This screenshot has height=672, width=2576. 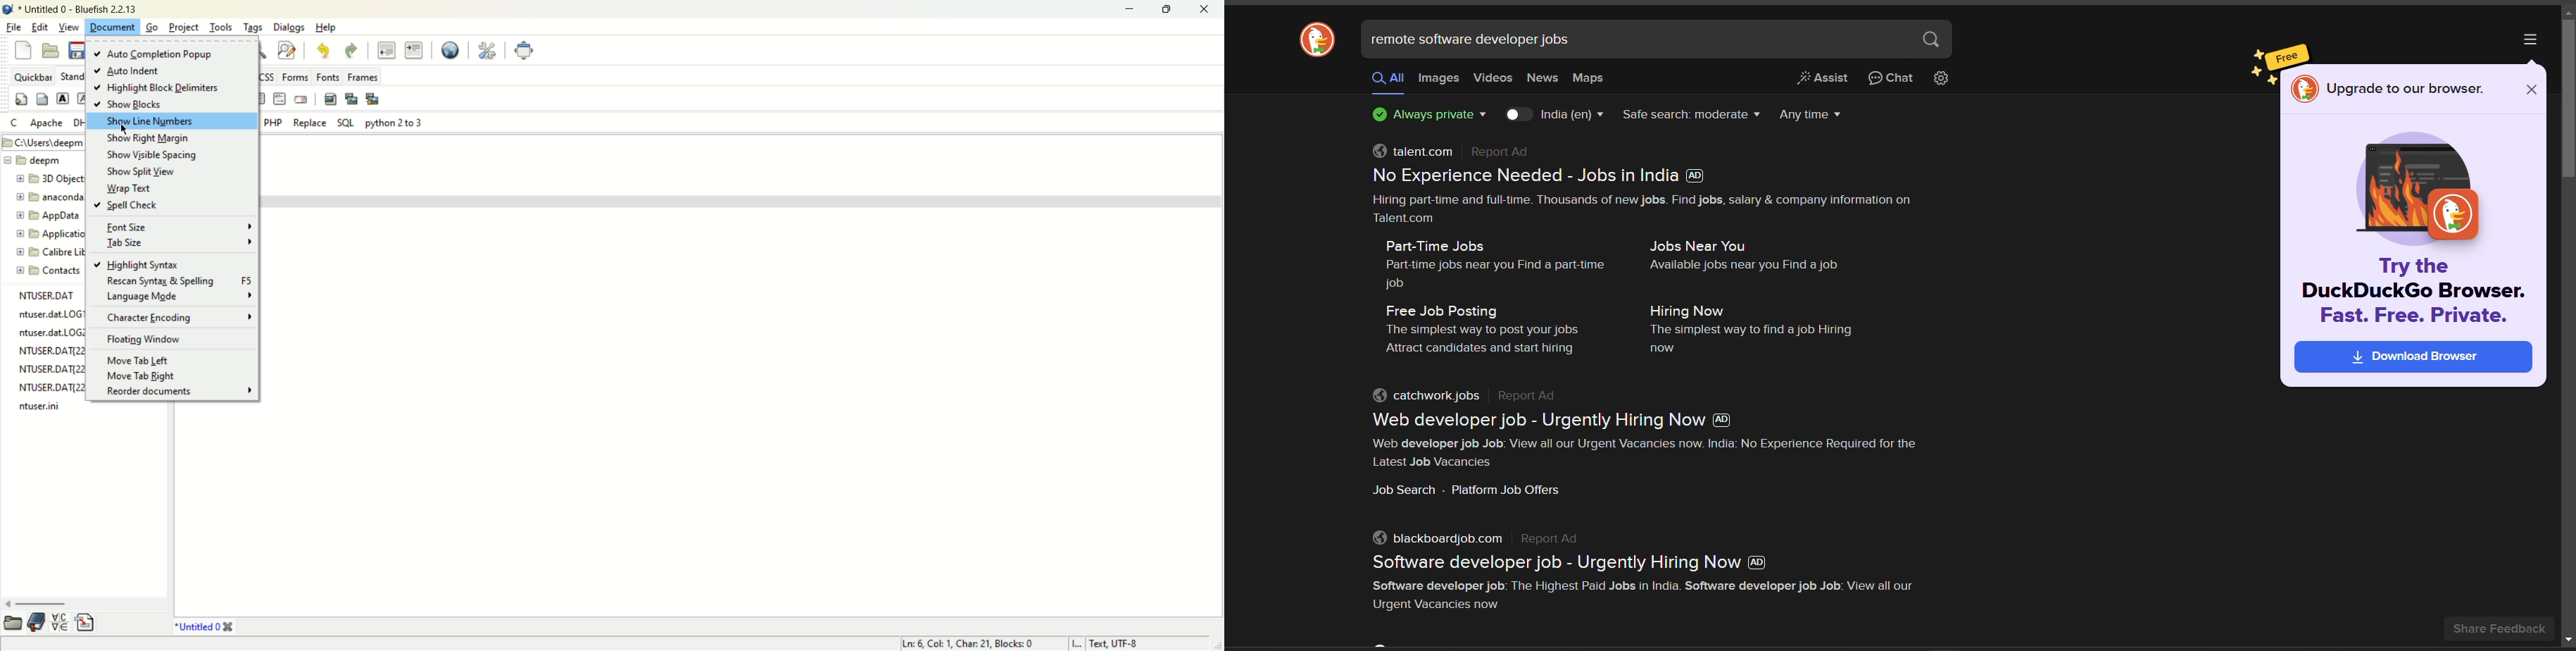 What do you see at coordinates (1813, 116) in the screenshot?
I see `results timeline filter` at bounding box center [1813, 116].